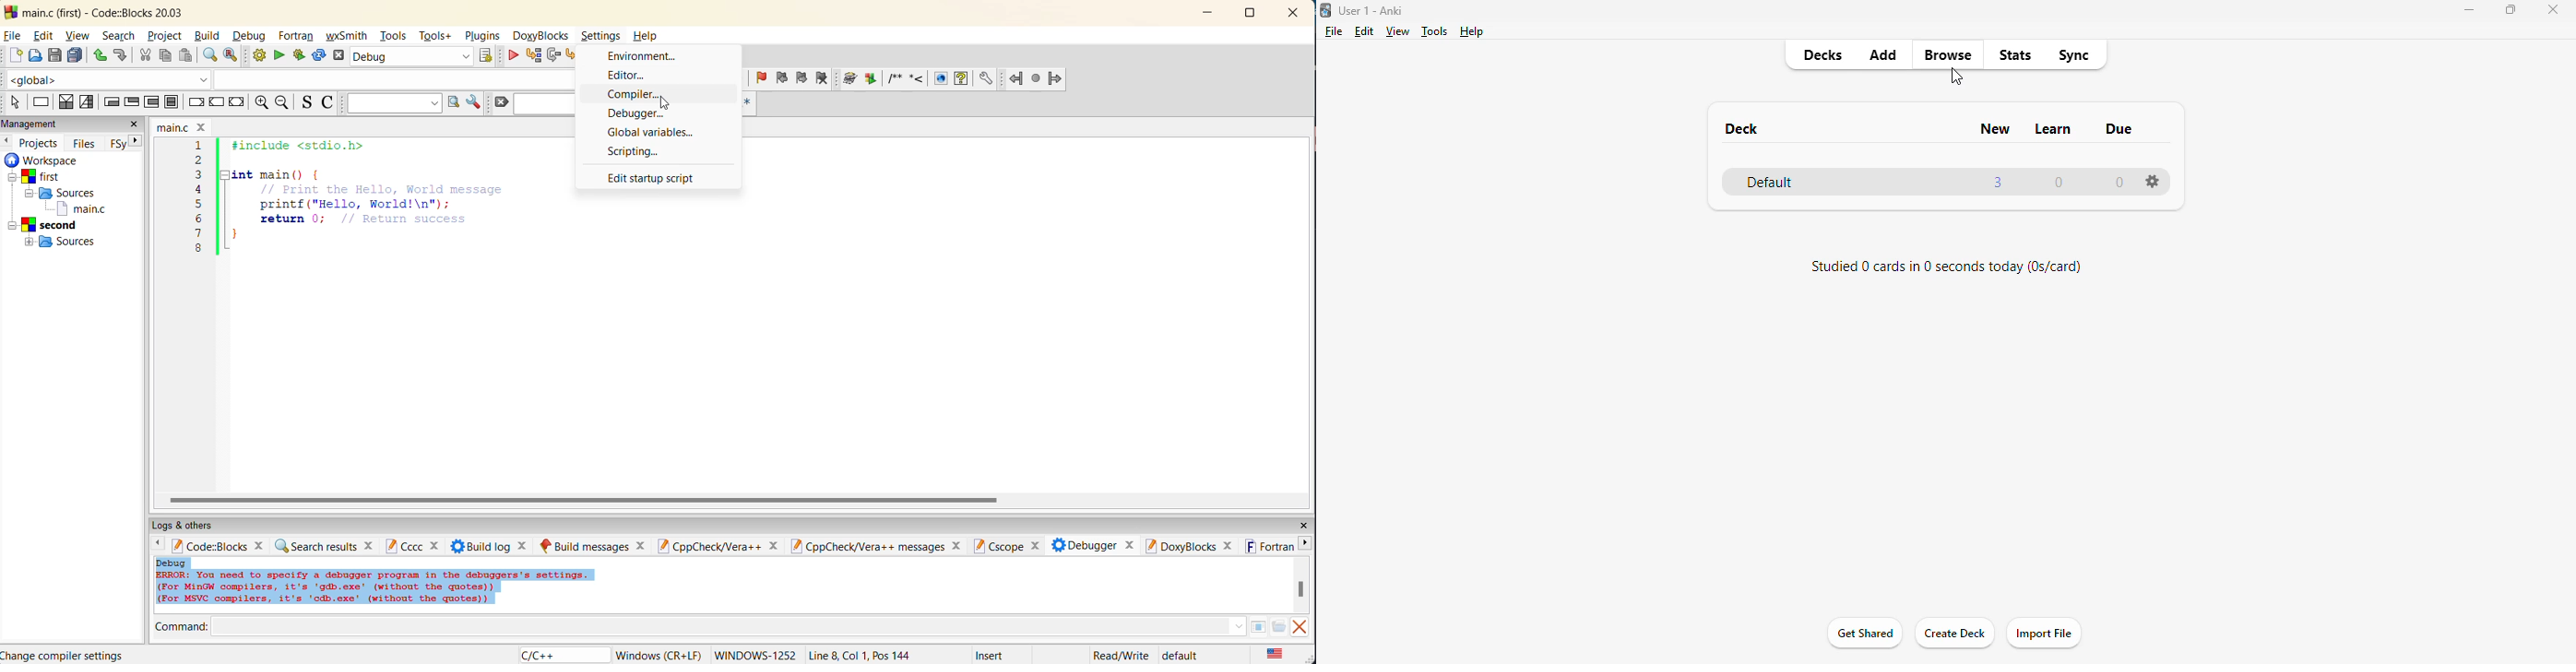 This screenshot has width=2576, height=672. What do you see at coordinates (300, 55) in the screenshot?
I see `build and run` at bounding box center [300, 55].